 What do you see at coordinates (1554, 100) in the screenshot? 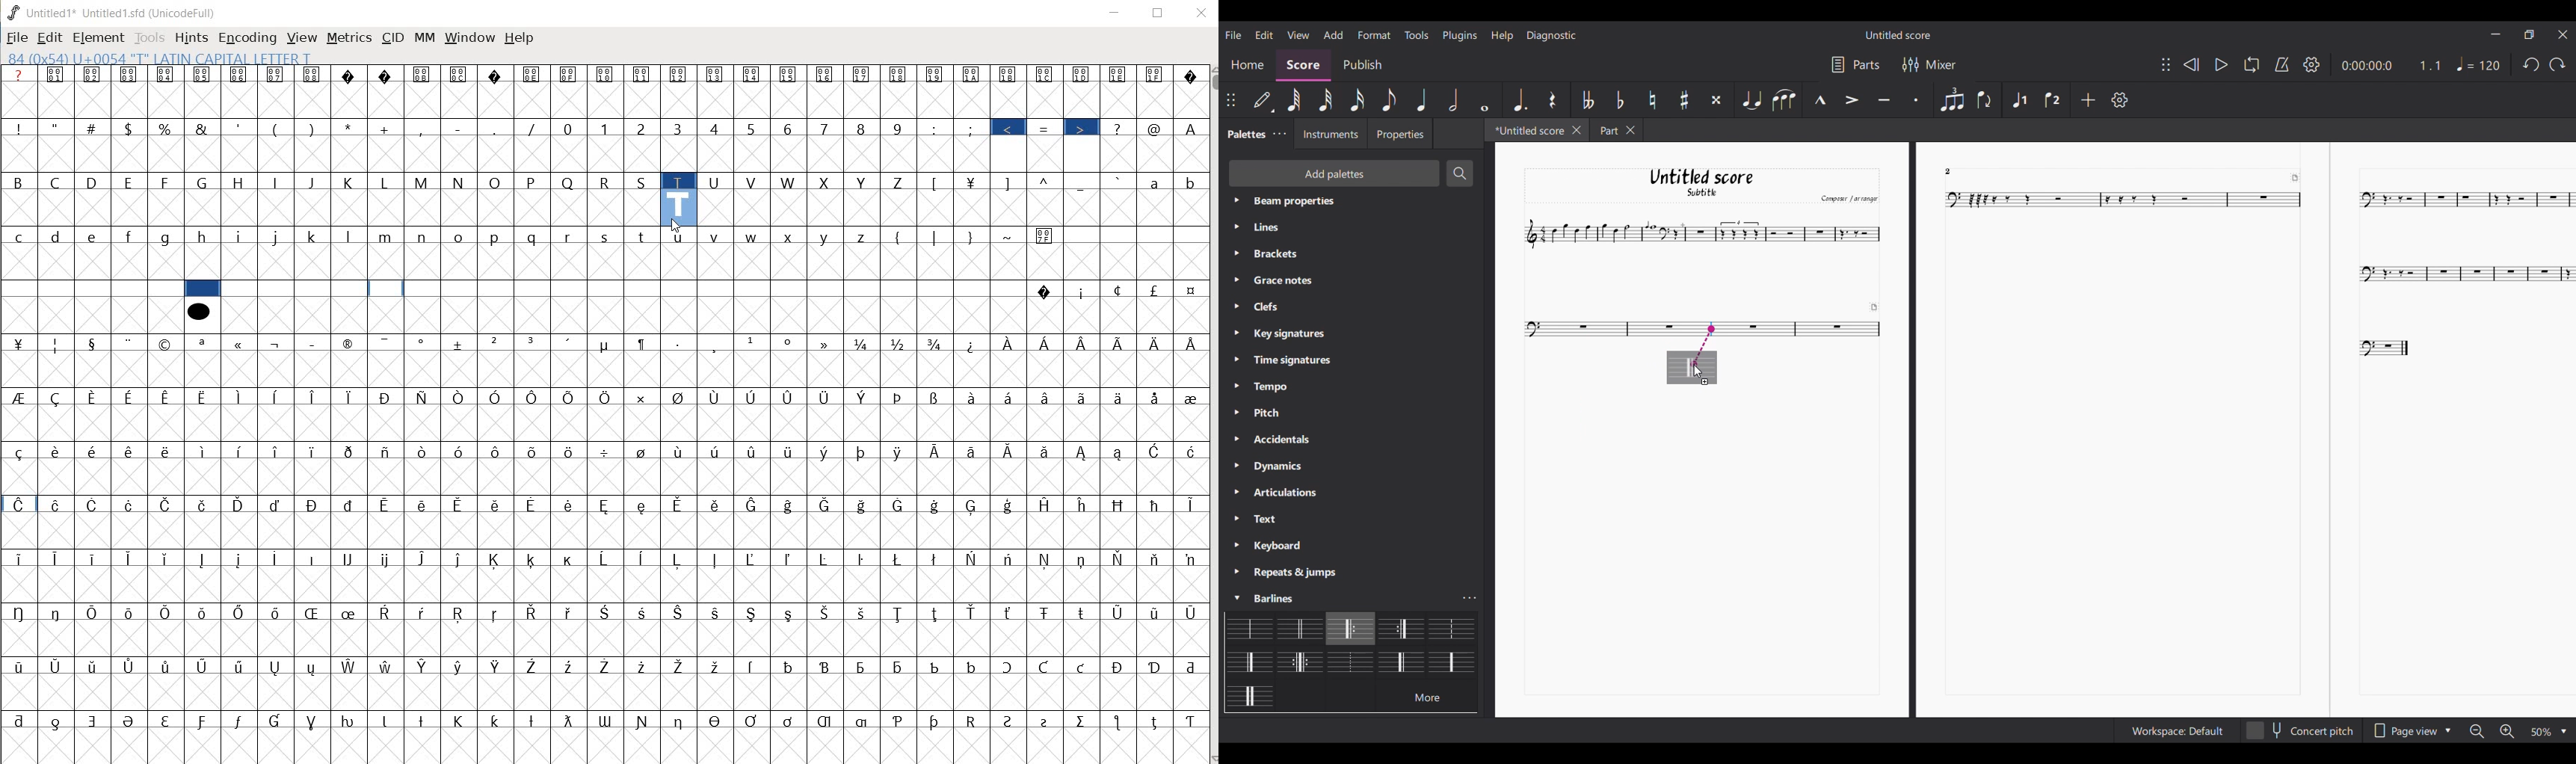
I see `Rest` at bounding box center [1554, 100].